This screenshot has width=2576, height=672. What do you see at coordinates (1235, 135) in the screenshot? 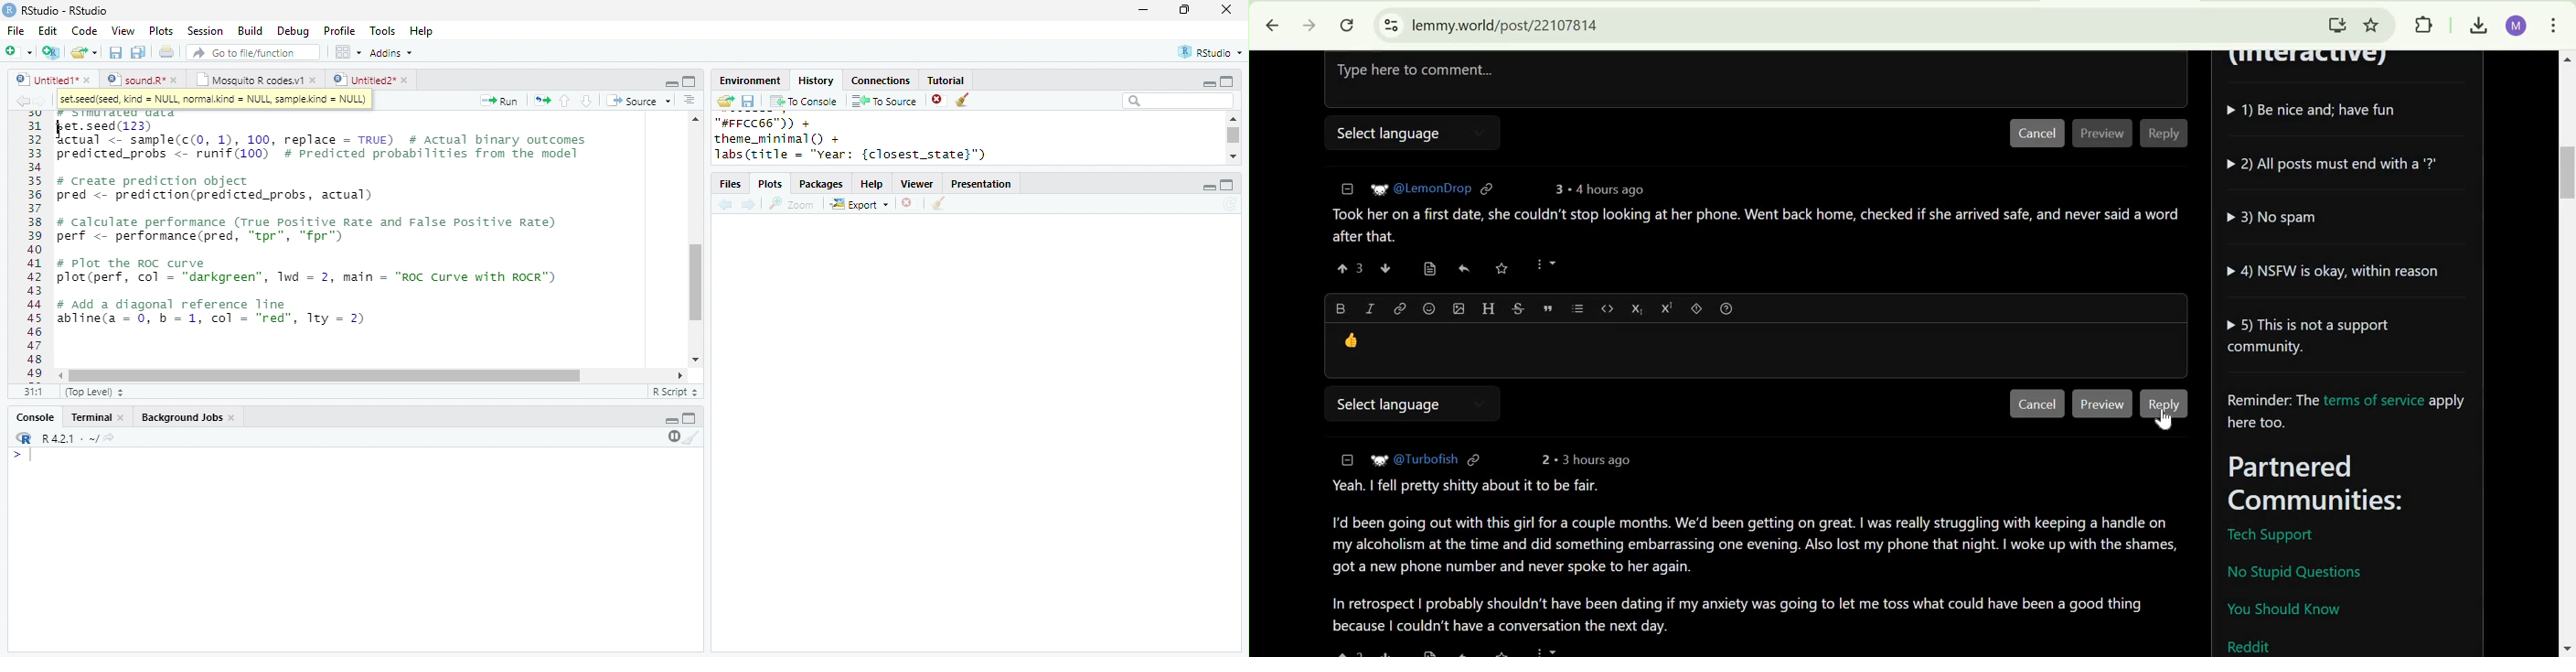
I see `scroll bar` at bounding box center [1235, 135].